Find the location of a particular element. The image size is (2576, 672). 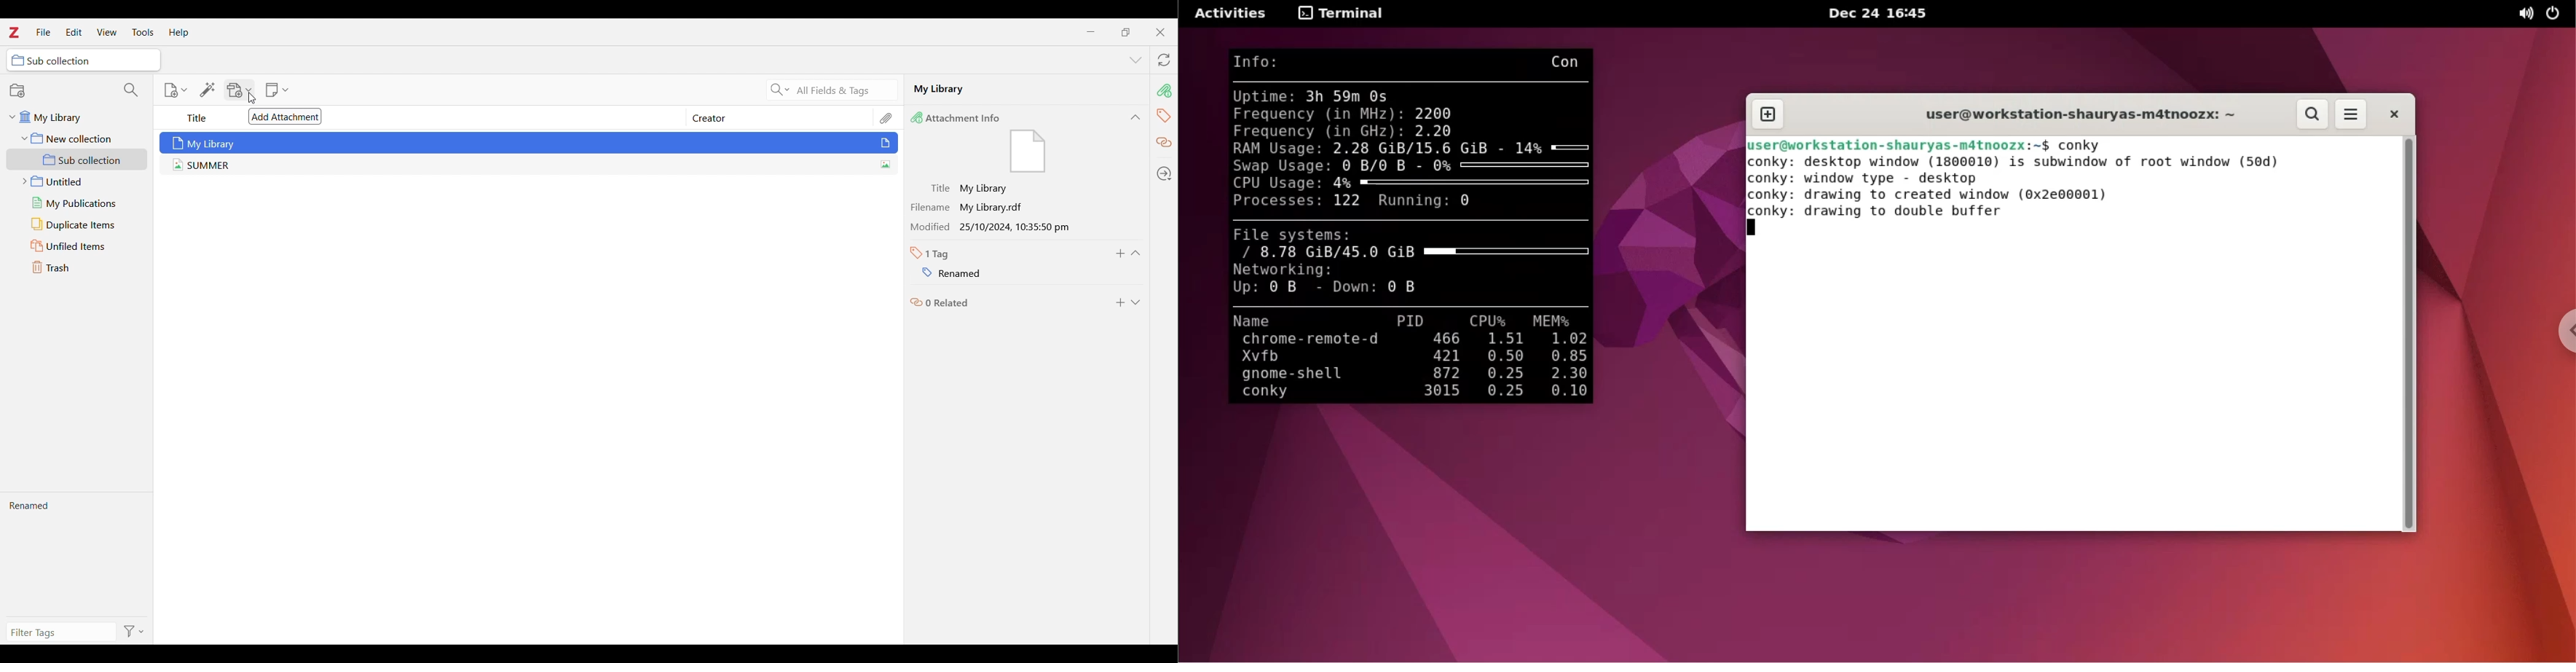

Collapse is located at coordinates (1136, 253).